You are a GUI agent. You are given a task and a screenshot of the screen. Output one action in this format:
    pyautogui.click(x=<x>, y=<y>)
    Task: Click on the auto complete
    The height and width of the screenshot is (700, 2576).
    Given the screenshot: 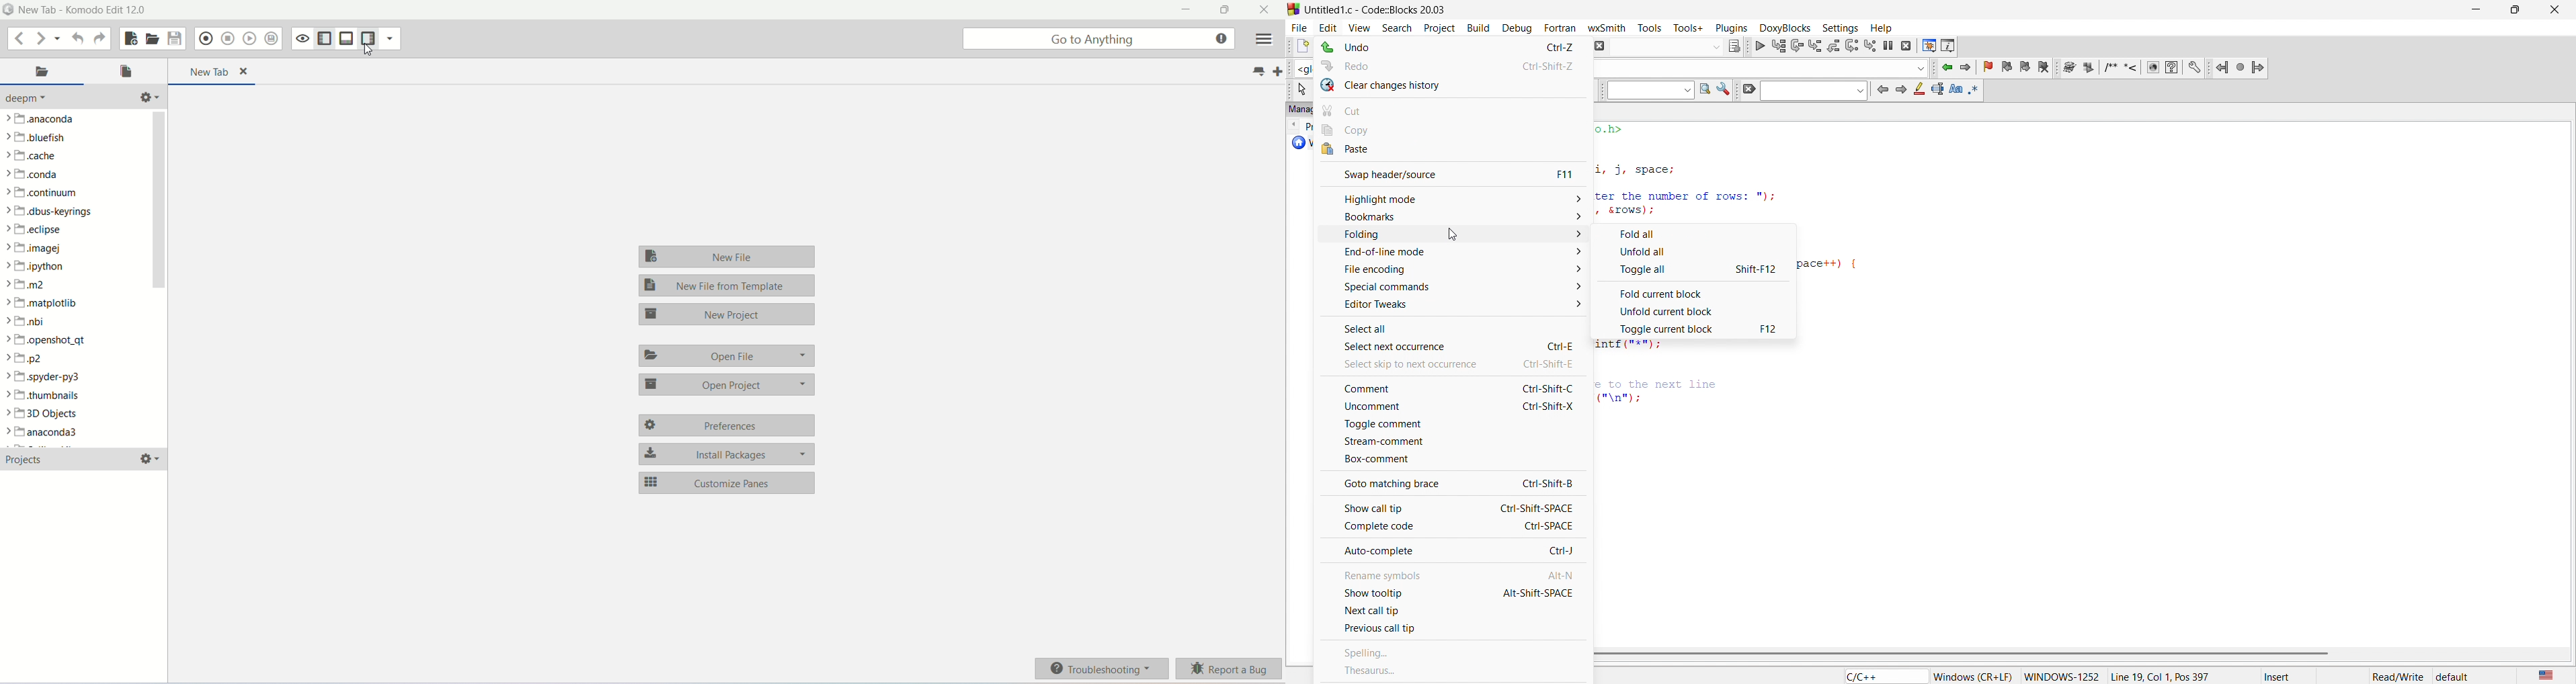 What is the action you would take?
    pyautogui.click(x=1452, y=552)
    